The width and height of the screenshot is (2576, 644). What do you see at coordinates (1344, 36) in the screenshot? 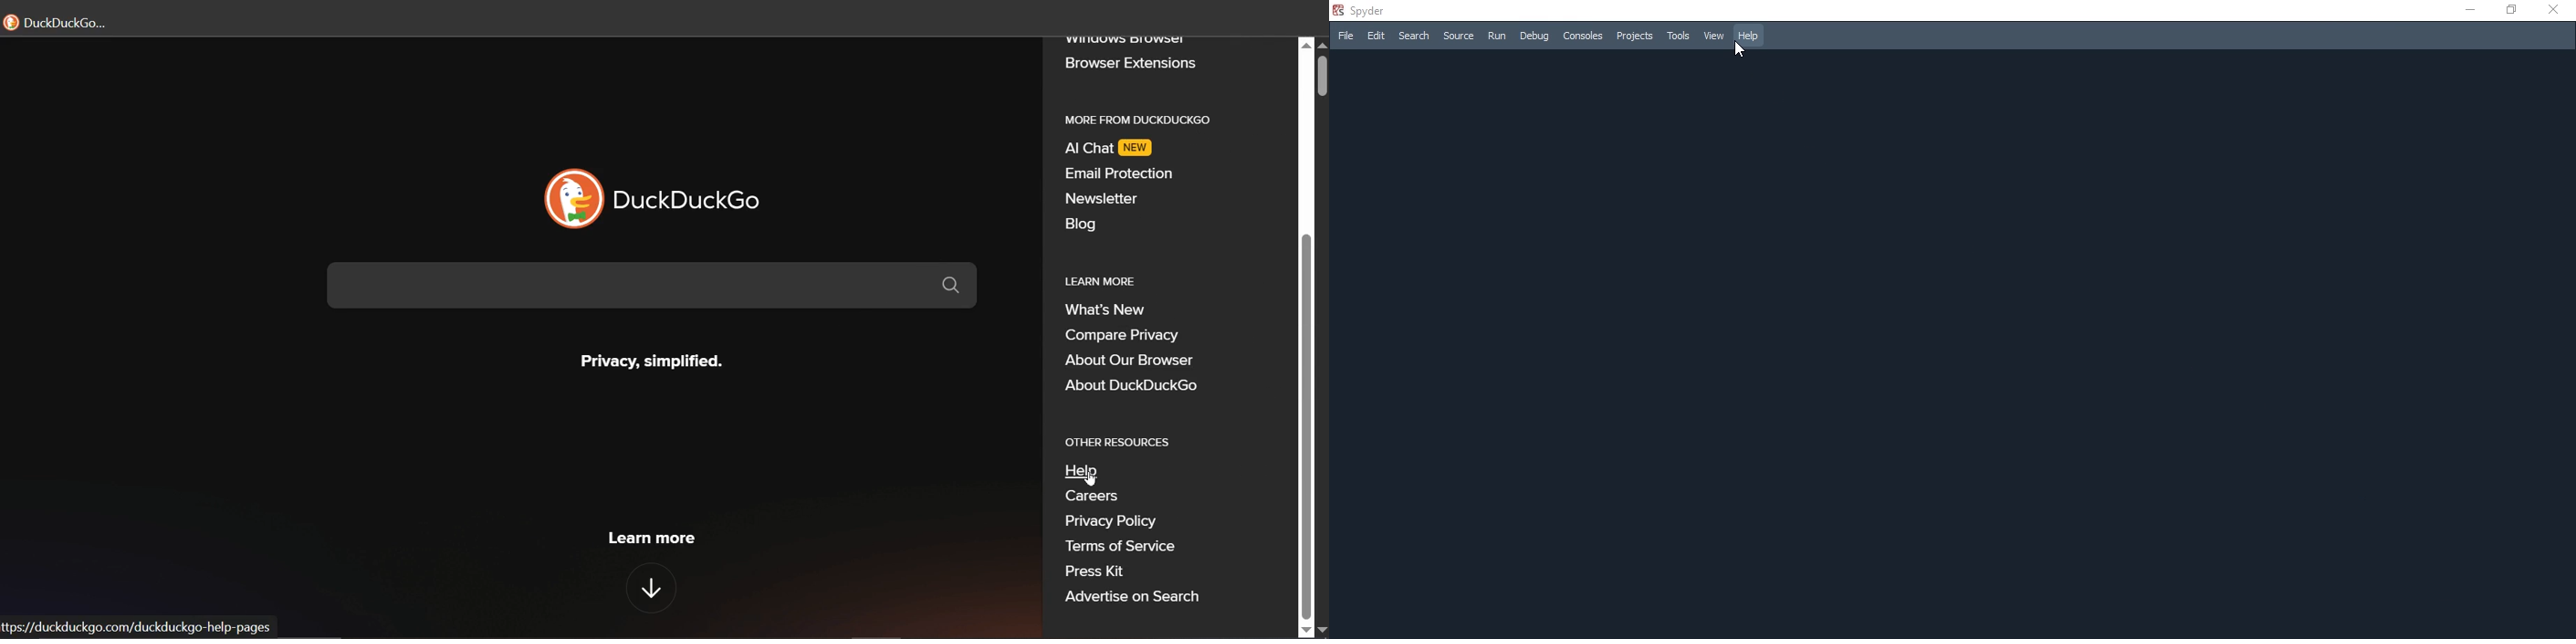
I see `File ` at bounding box center [1344, 36].